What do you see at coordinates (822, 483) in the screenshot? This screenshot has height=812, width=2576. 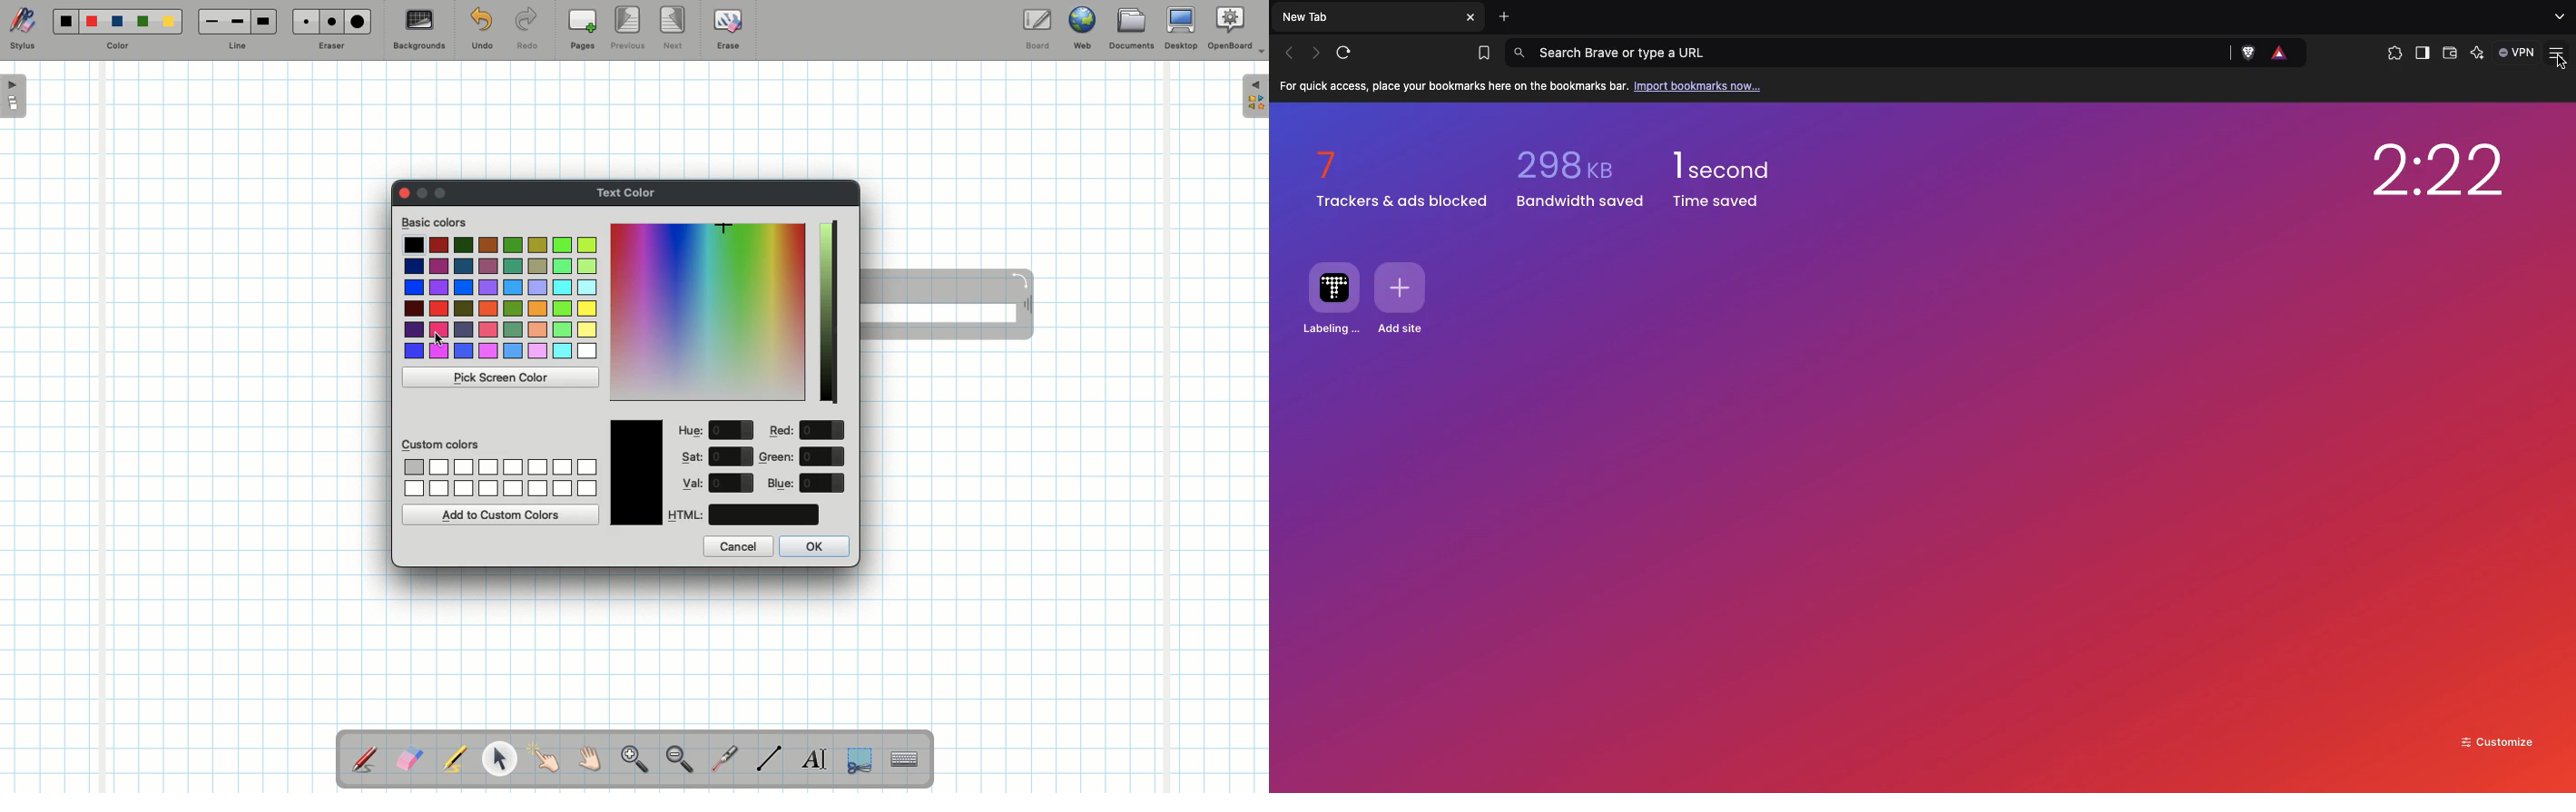 I see `value` at bounding box center [822, 483].